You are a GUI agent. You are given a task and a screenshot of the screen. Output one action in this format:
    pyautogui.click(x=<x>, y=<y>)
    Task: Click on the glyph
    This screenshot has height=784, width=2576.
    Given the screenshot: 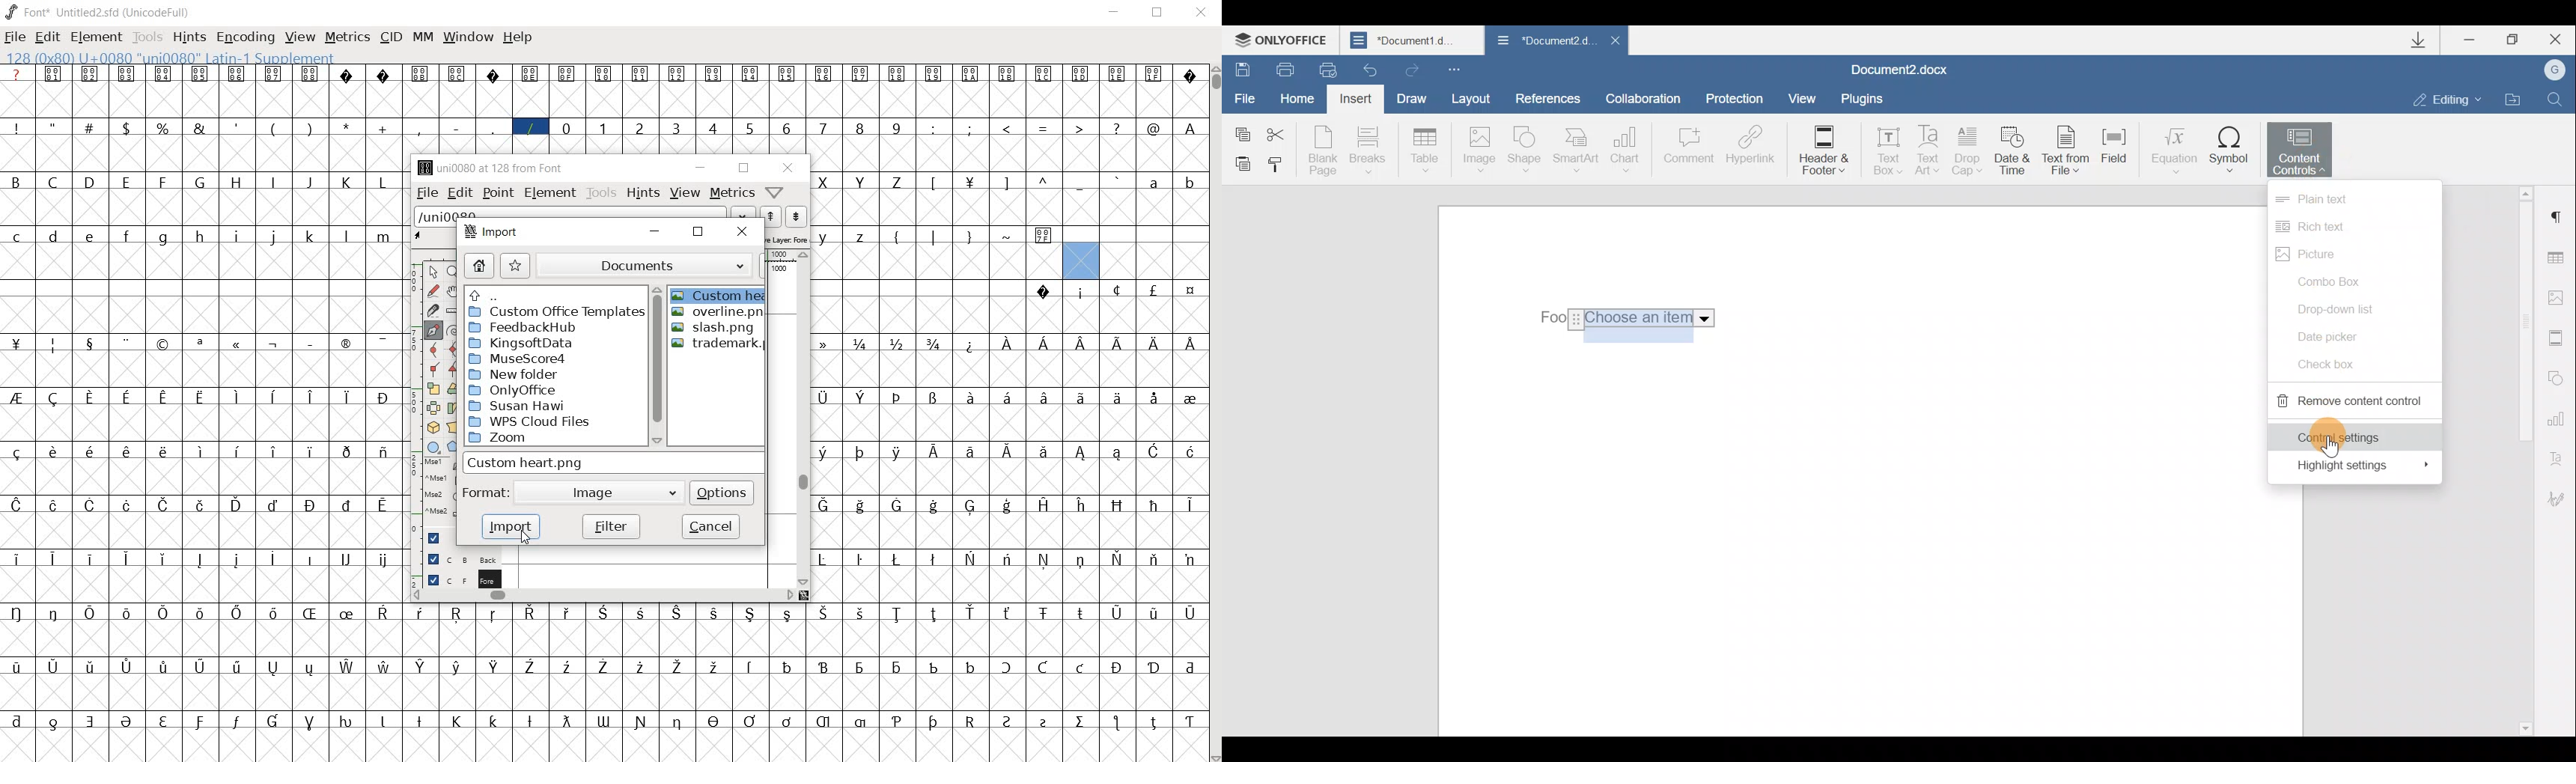 What is the action you would take?
    pyautogui.click(x=969, y=667)
    